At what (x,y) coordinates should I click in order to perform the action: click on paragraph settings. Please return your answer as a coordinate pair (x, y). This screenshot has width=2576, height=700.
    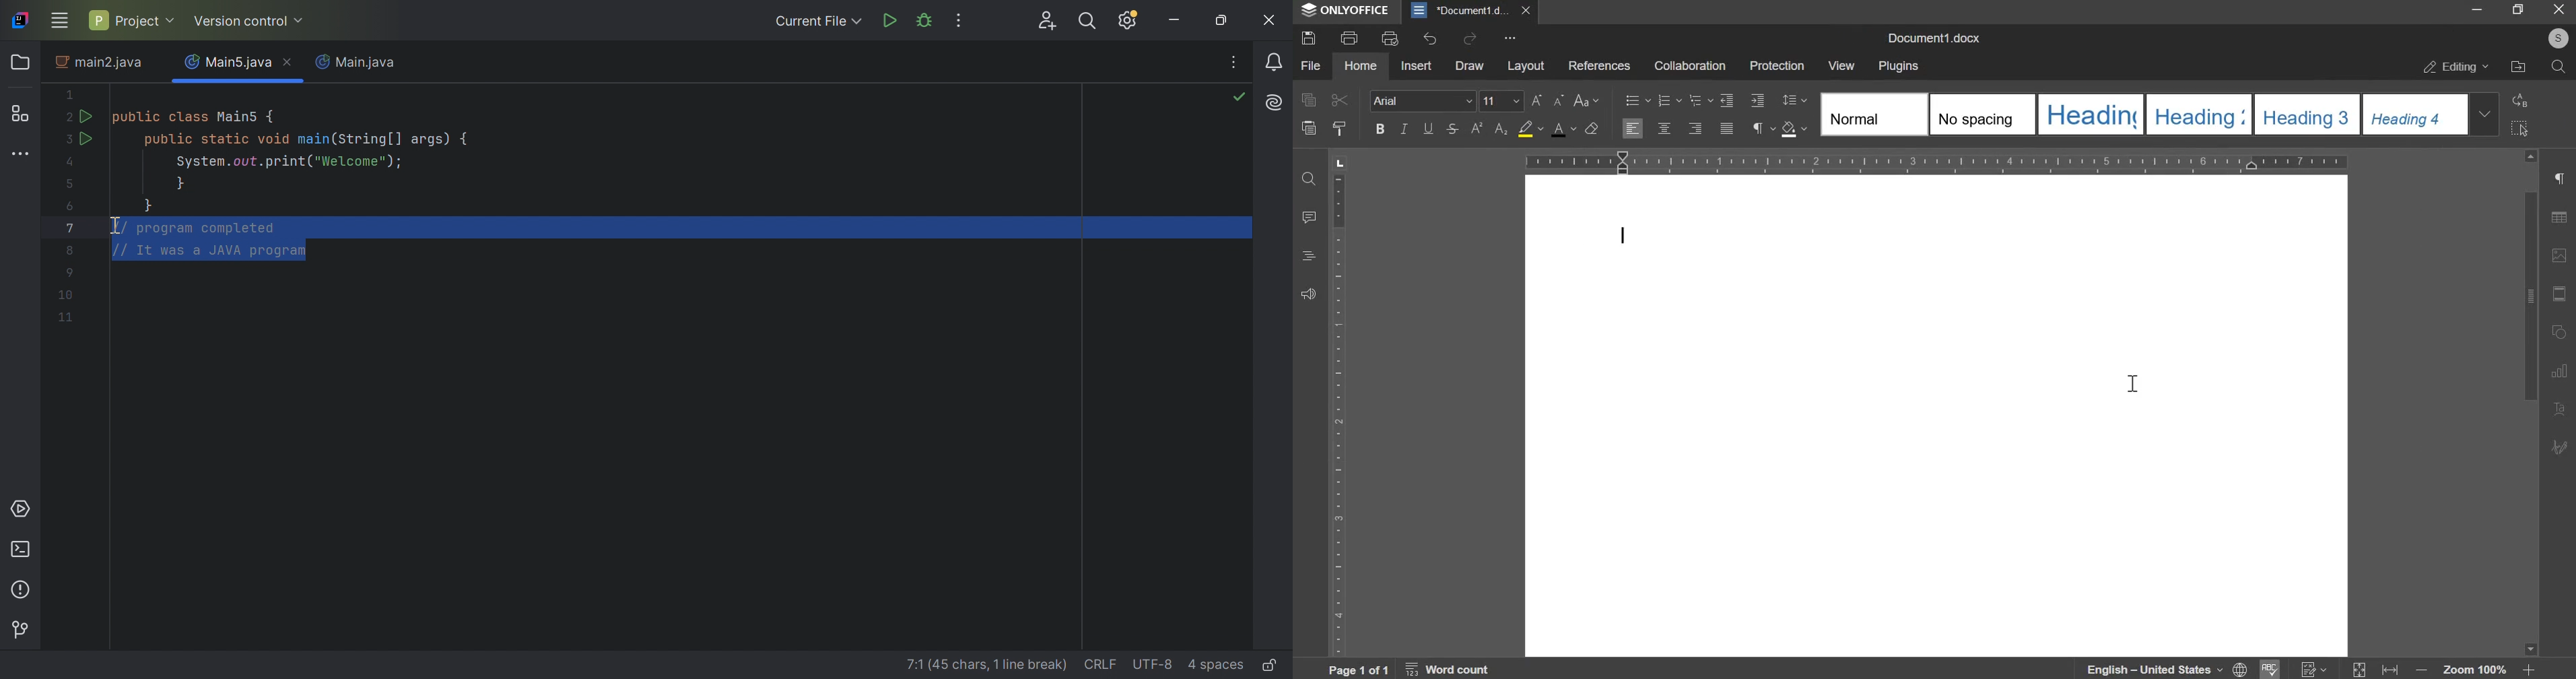
    Looking at the image, I should click on (1764, 130).